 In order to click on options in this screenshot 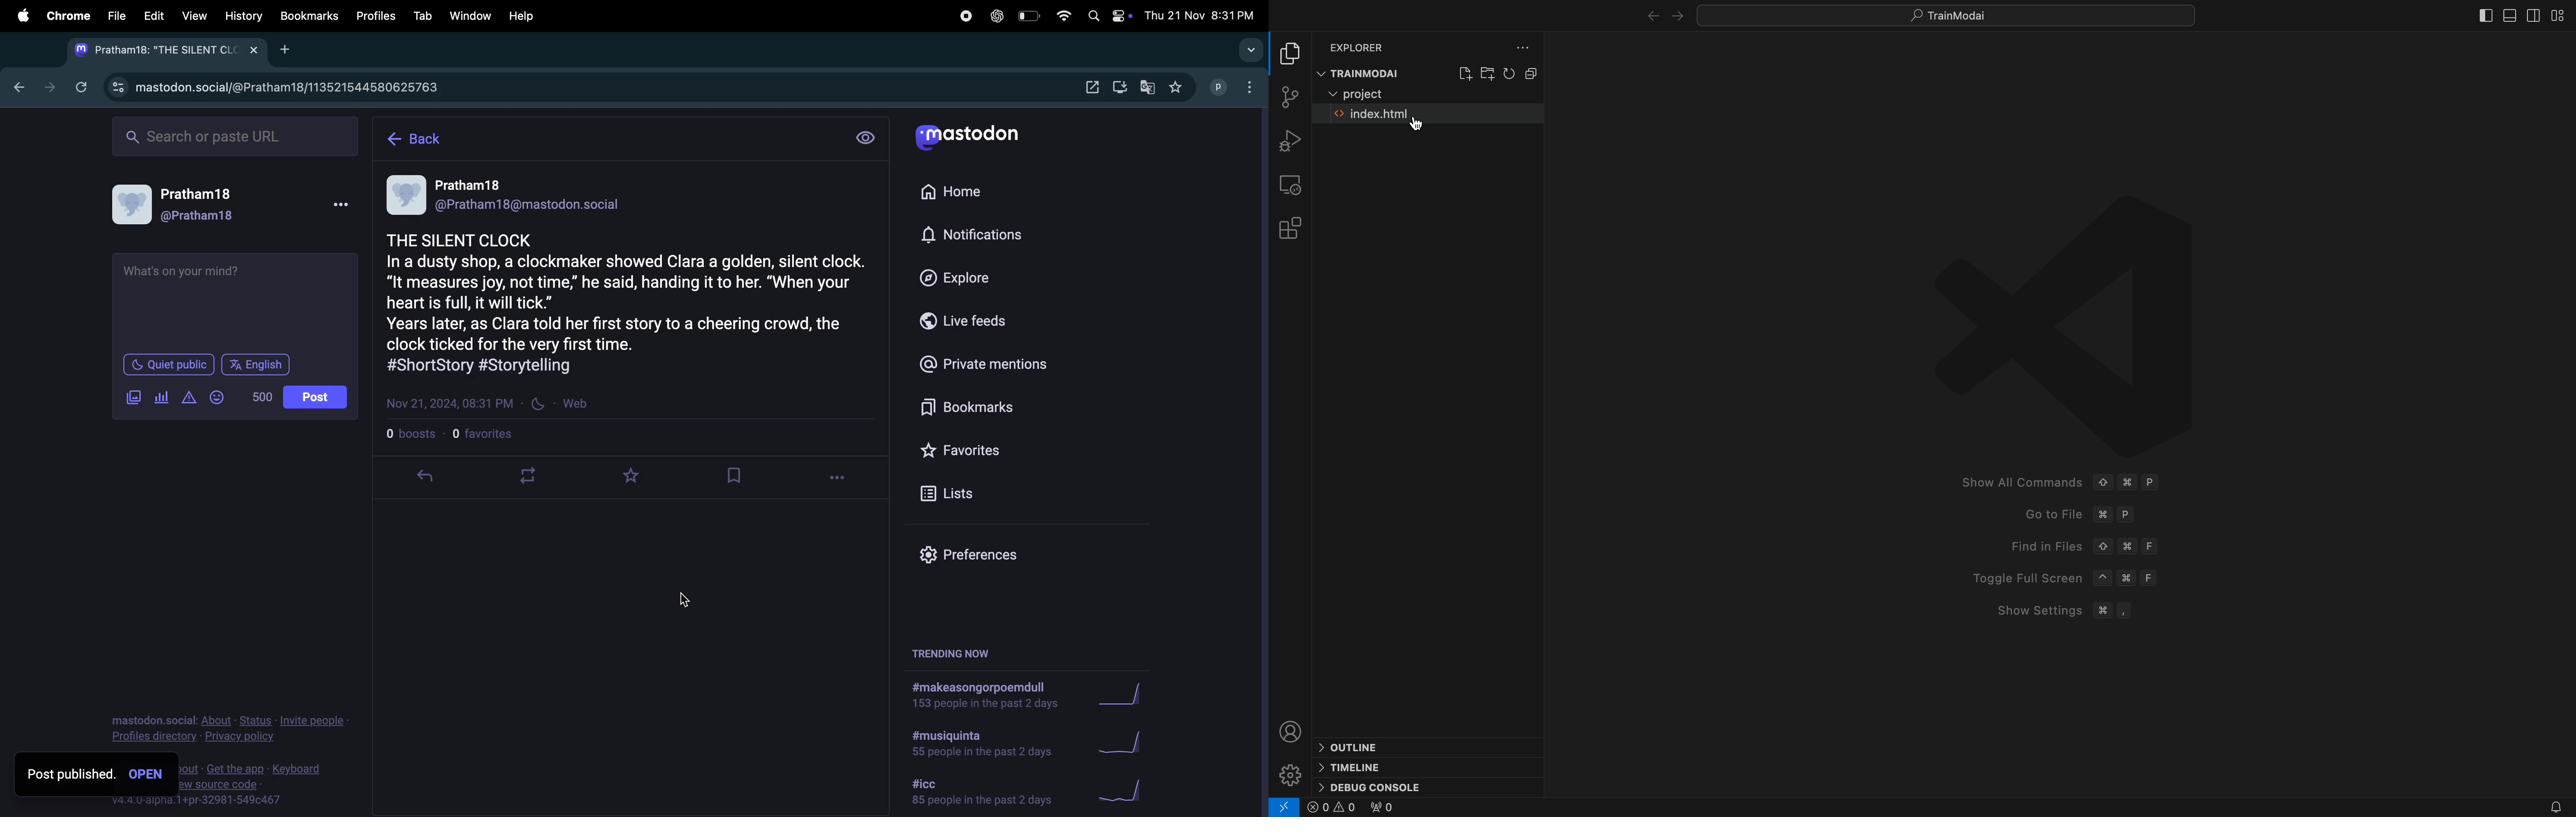, I will do `click(841, 478)`.